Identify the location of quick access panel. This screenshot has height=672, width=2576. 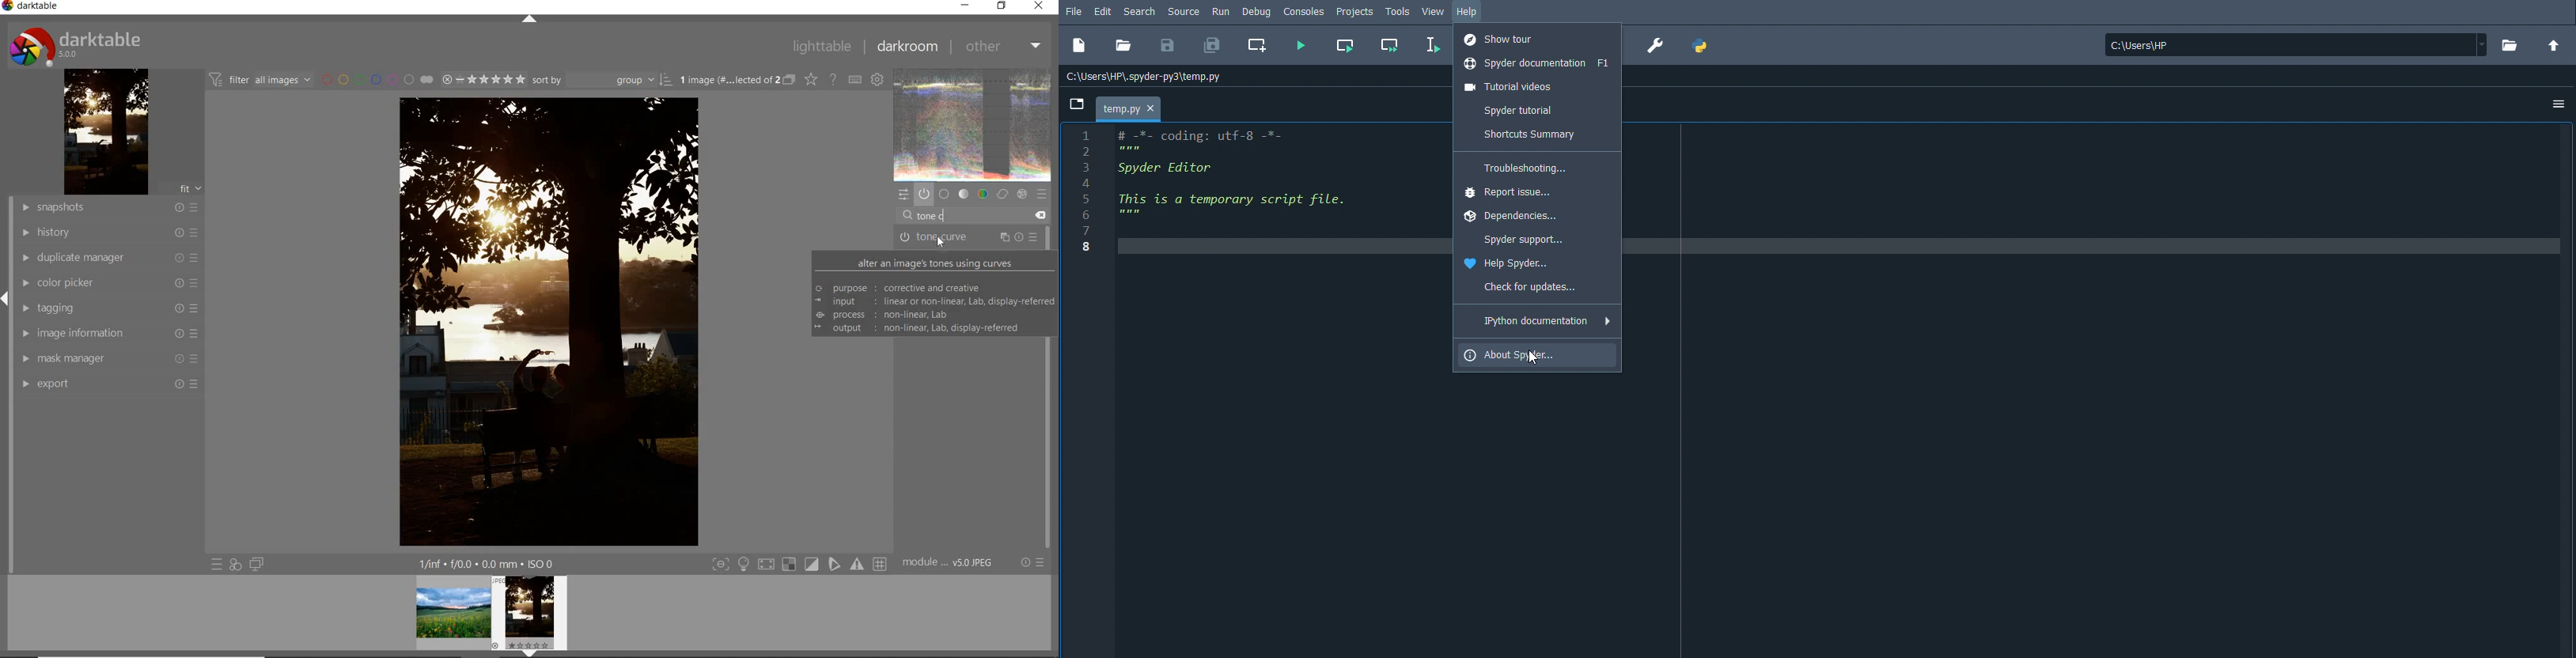
(905, 193).